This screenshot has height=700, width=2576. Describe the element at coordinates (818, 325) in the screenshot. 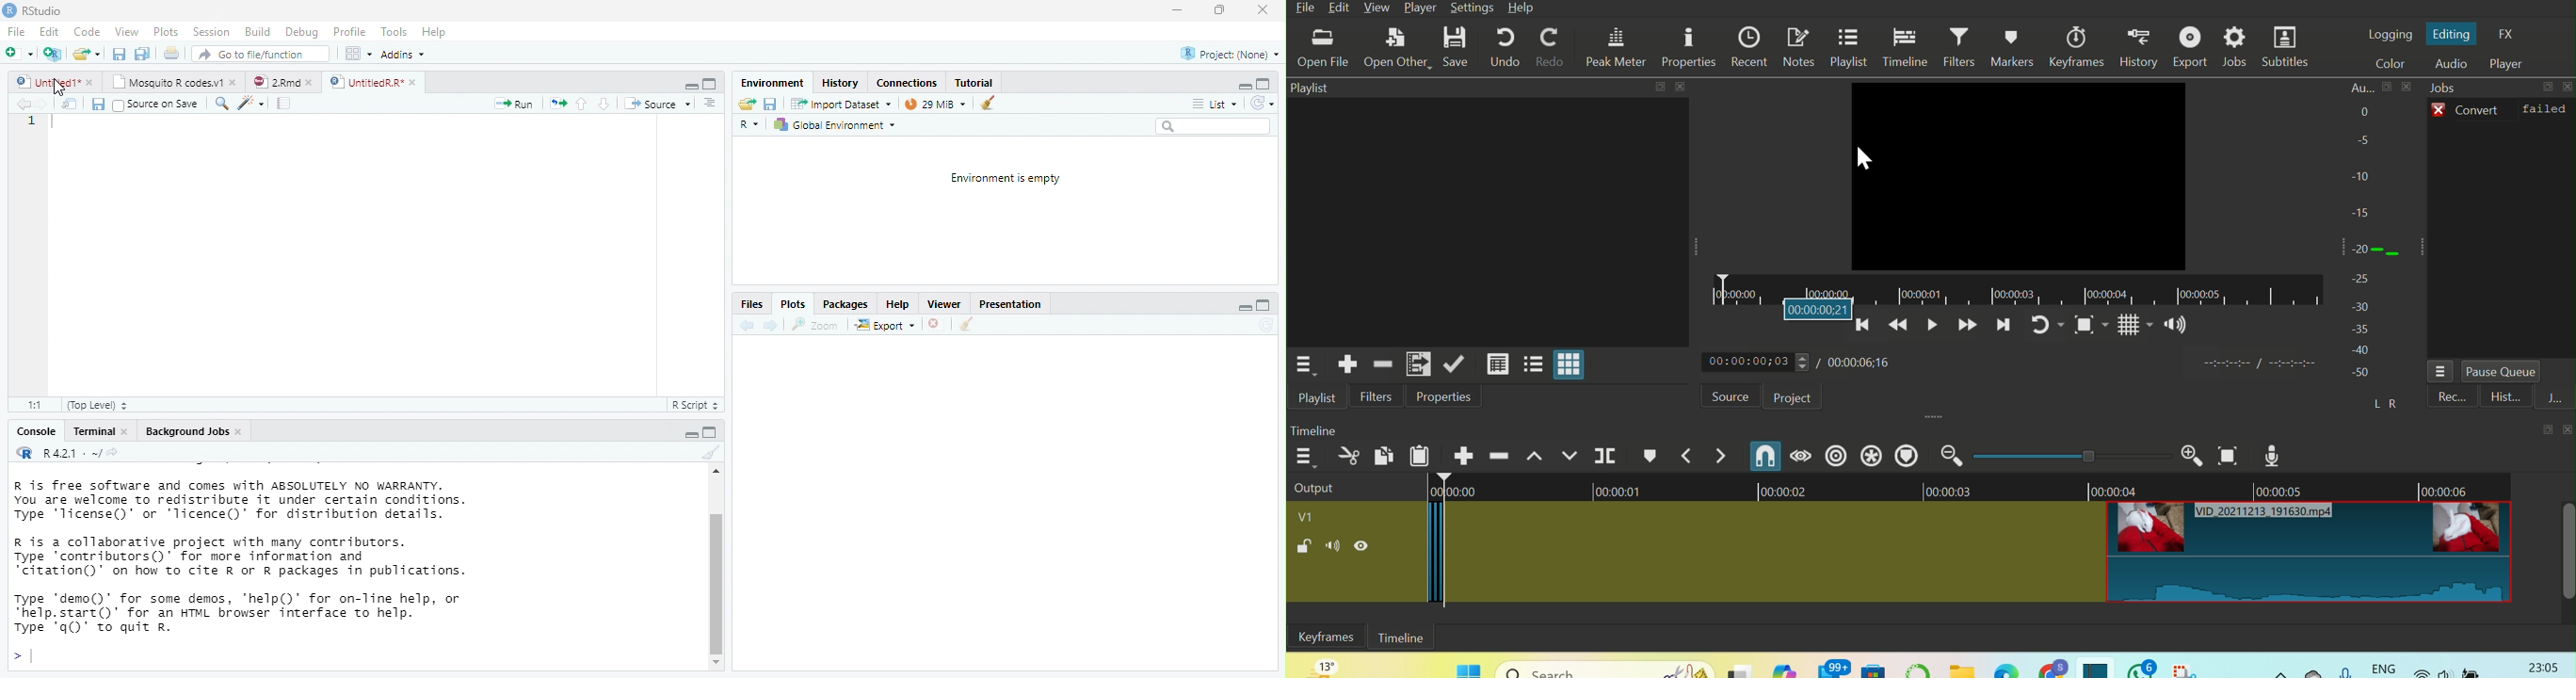

I see `zoom` at that location.